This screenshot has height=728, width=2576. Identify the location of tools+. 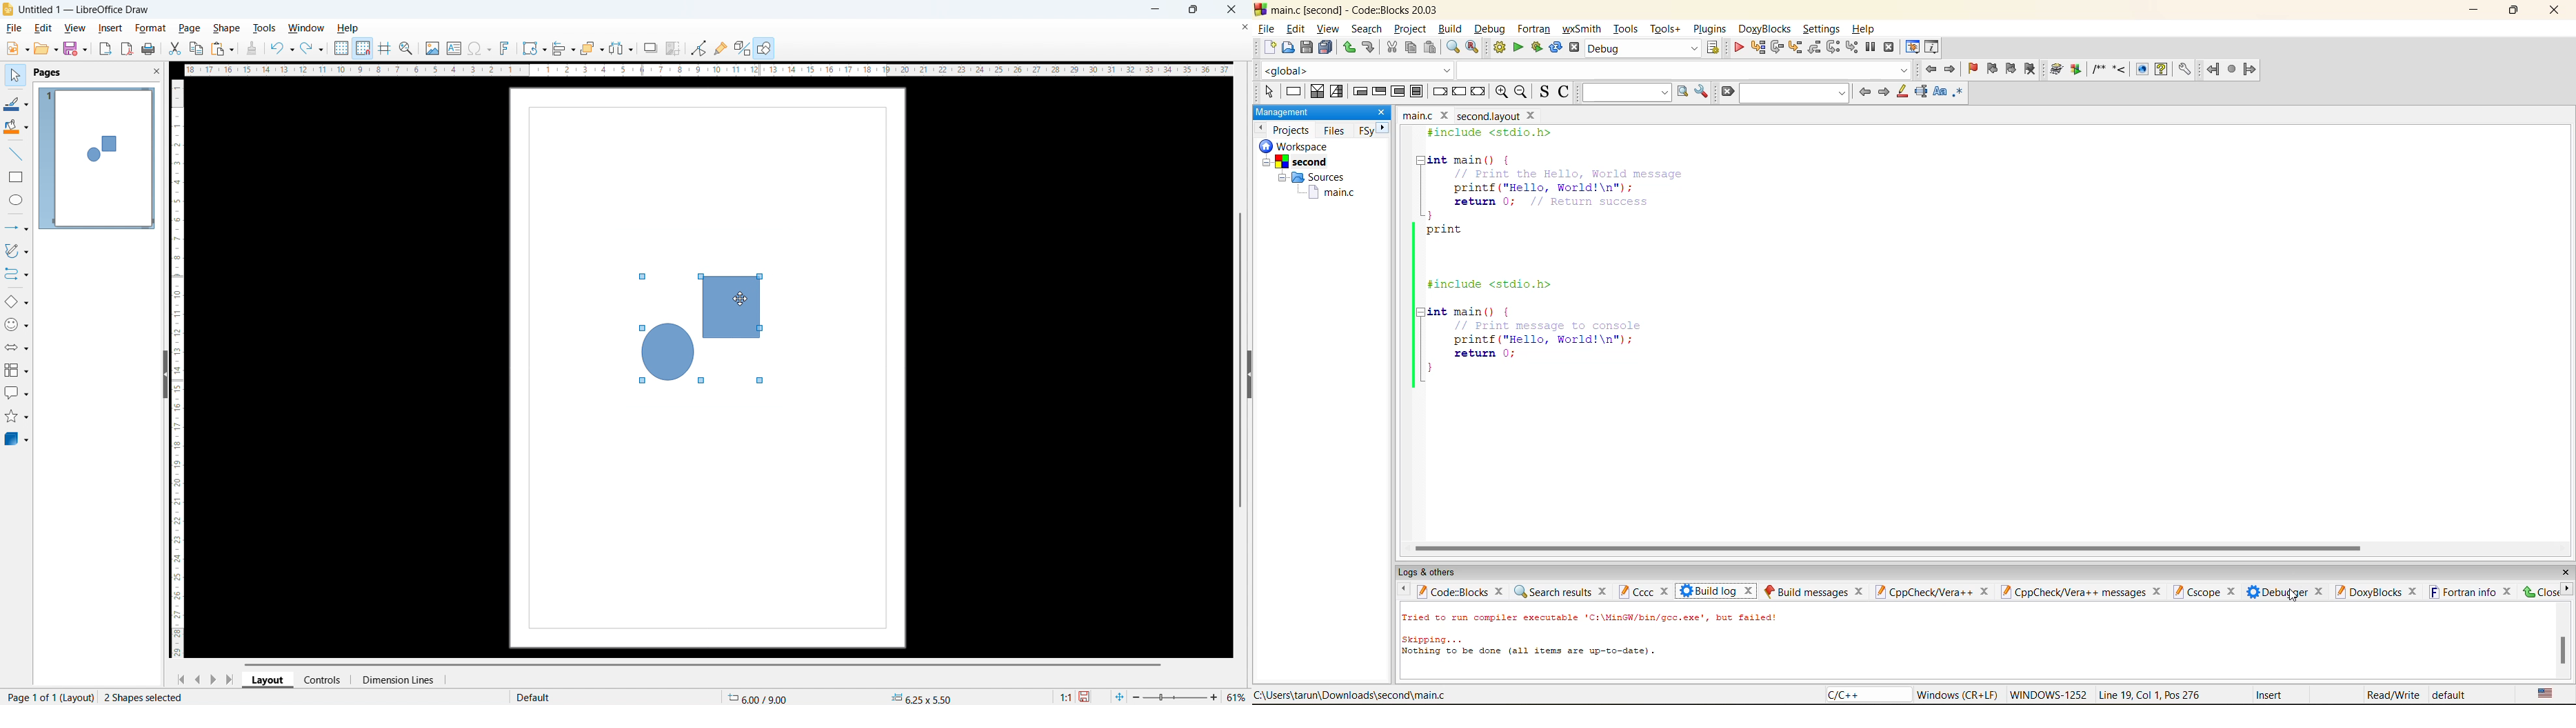
(1666, 29).